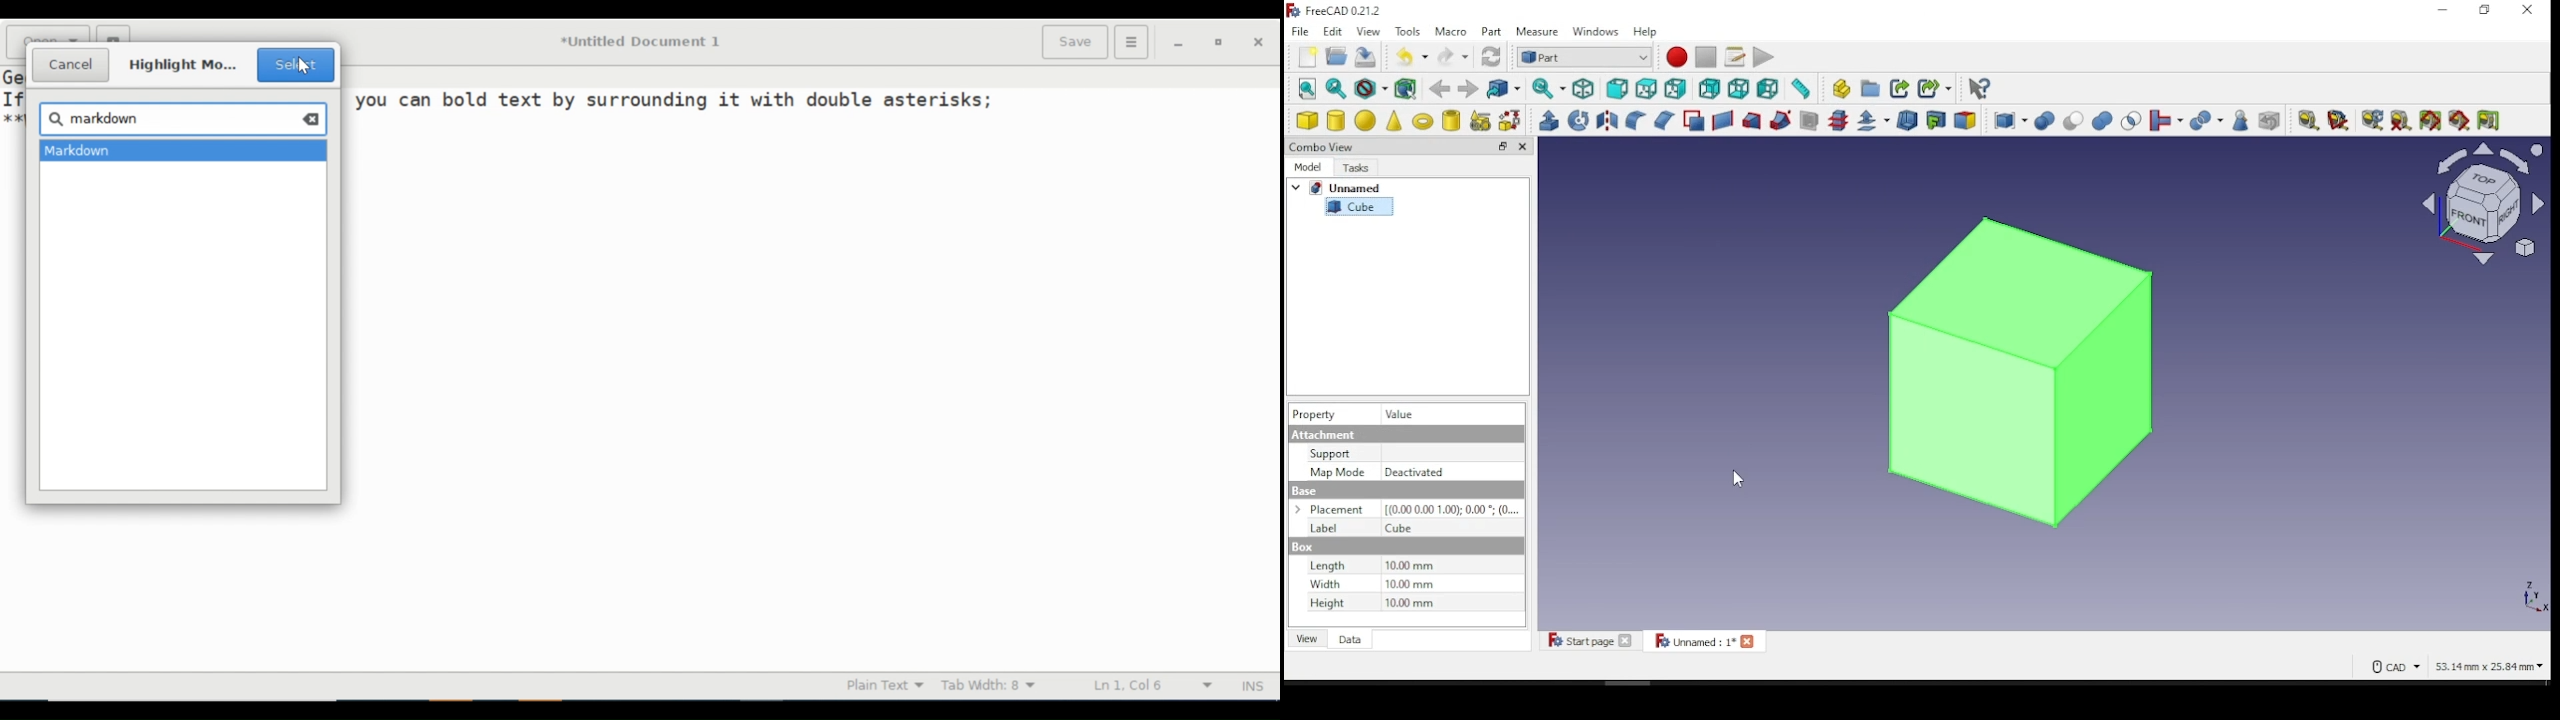  I want to click on campher, so click(1663, 119).